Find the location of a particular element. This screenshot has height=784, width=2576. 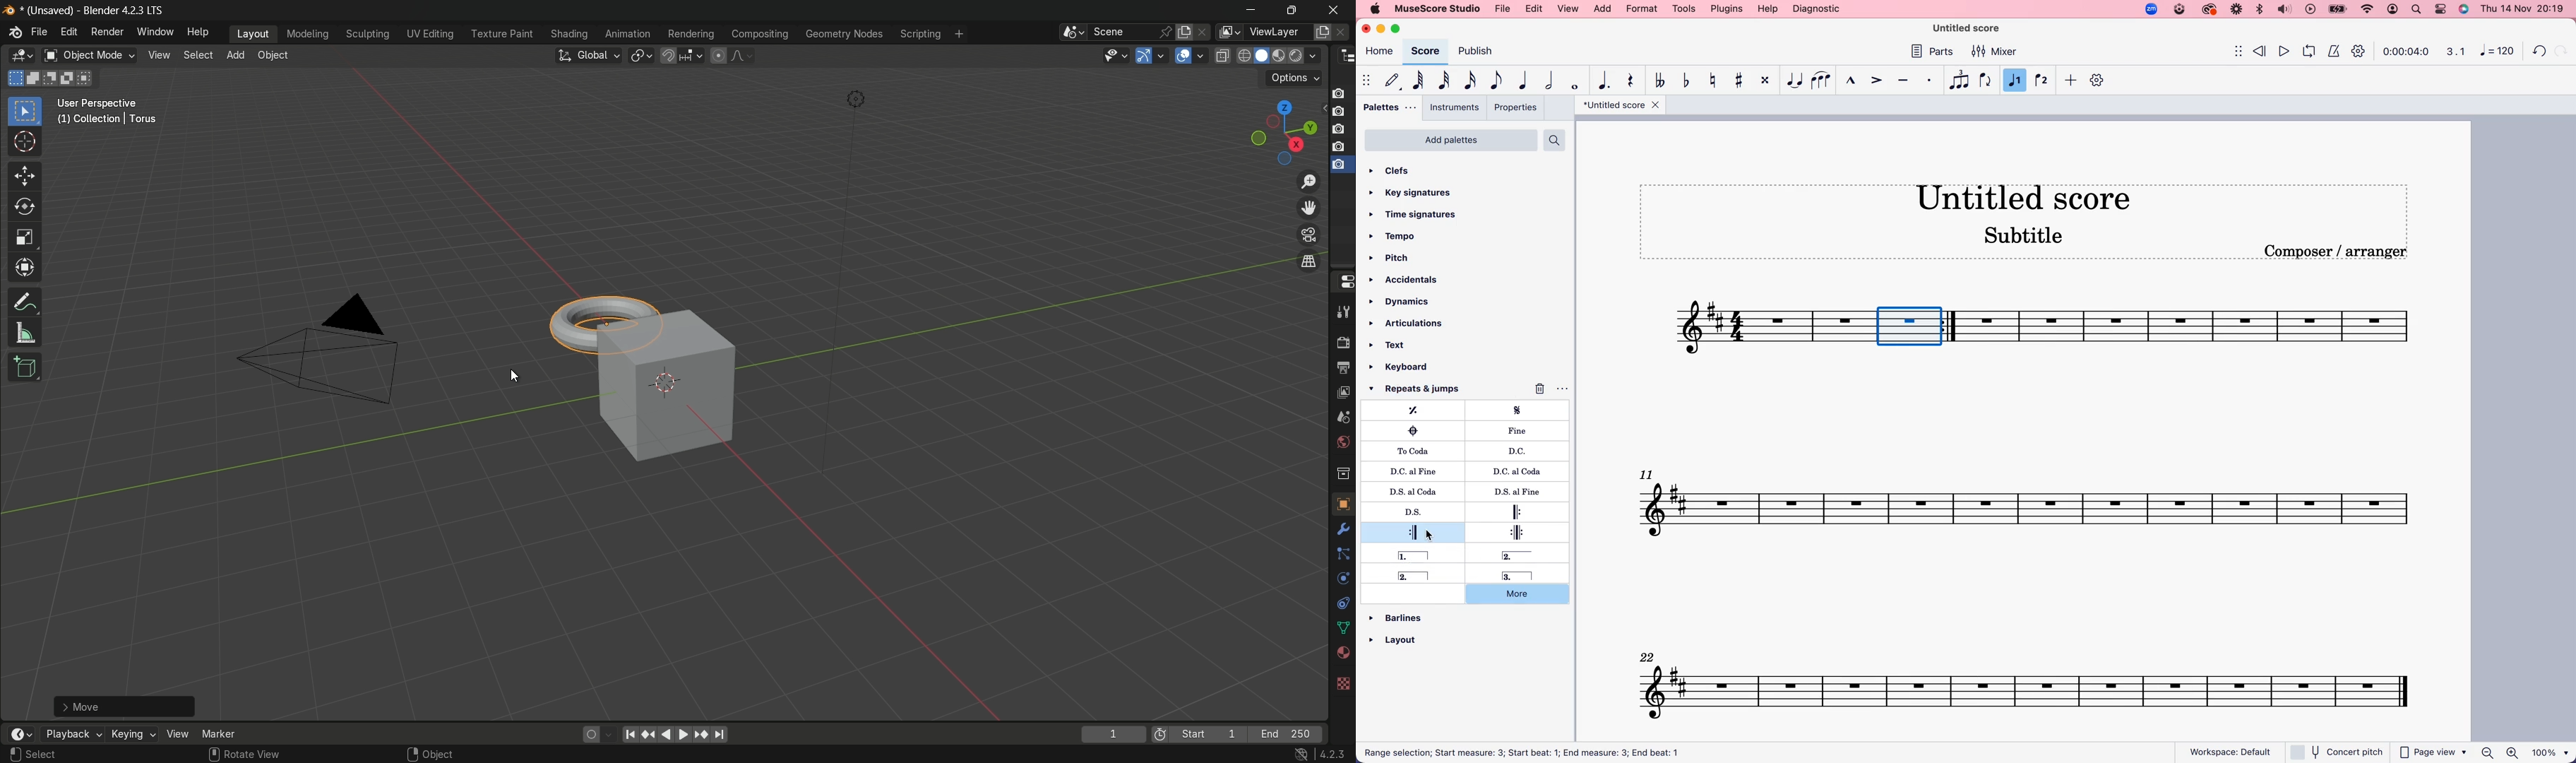

flip direction is located at coordinates (1986, 80).